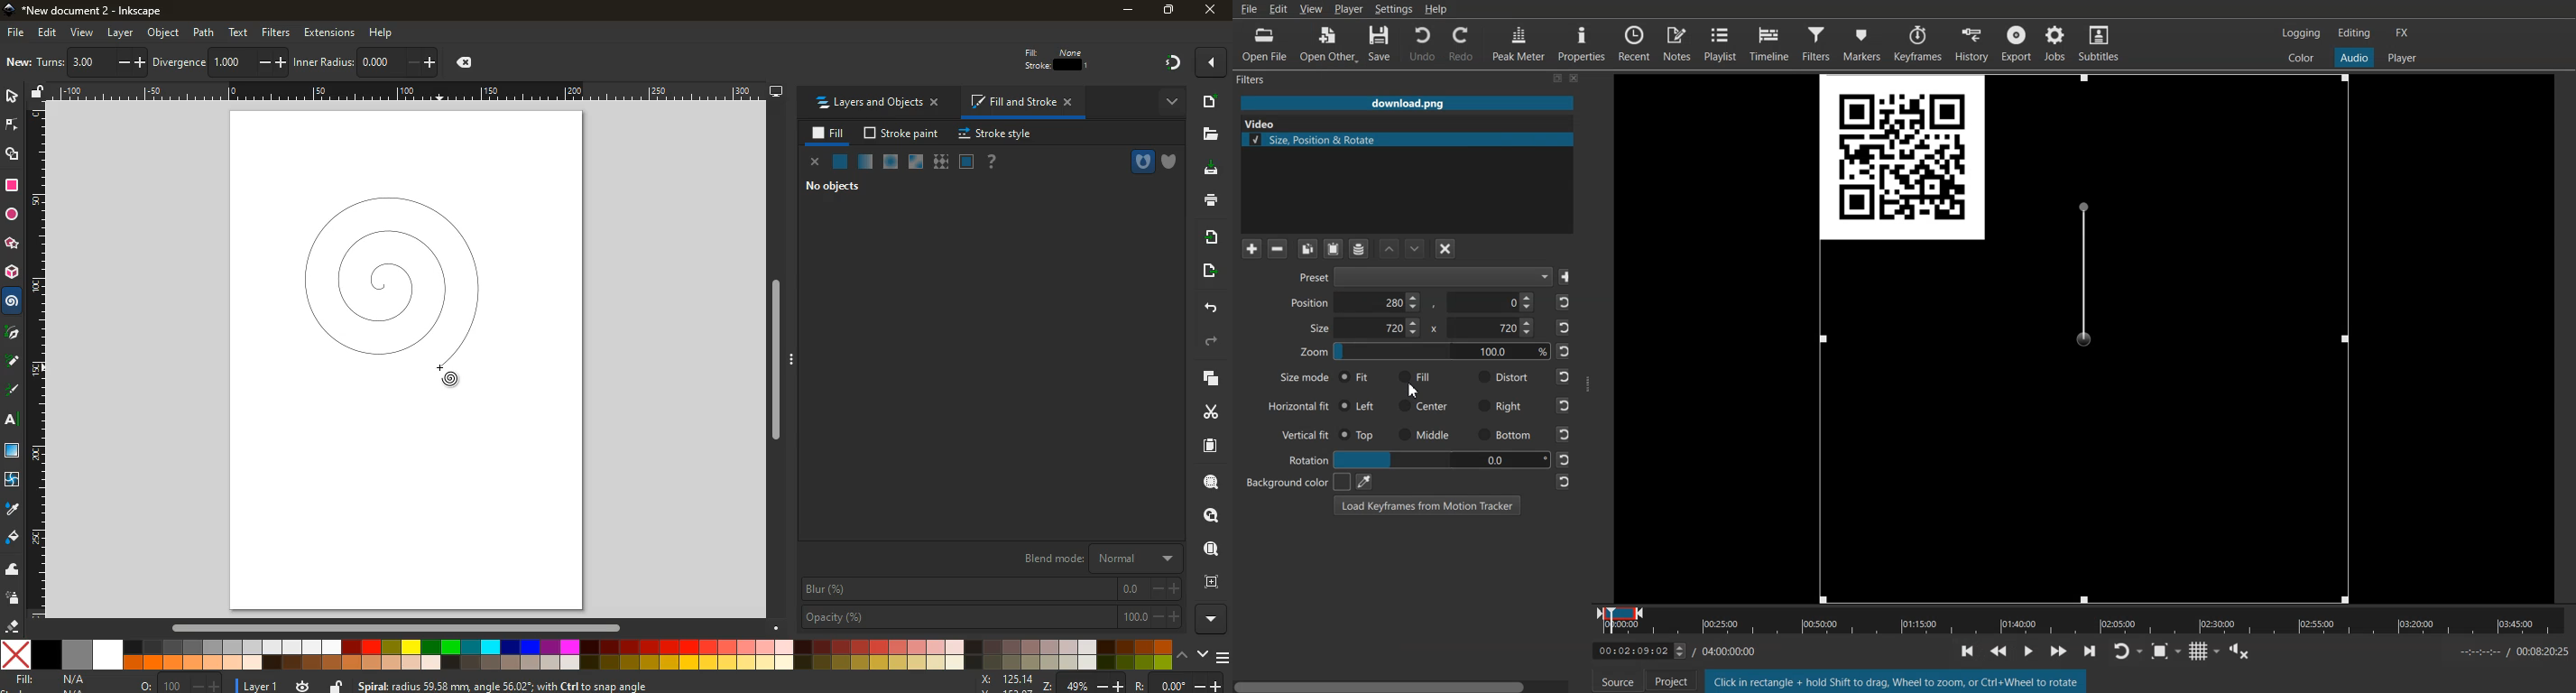 The height and width of the screenshot is (700, 2576). What do you see at coordinates (1631, 652) in the screenshot?
I see `Timeline` at bounding box center [1631, 652].